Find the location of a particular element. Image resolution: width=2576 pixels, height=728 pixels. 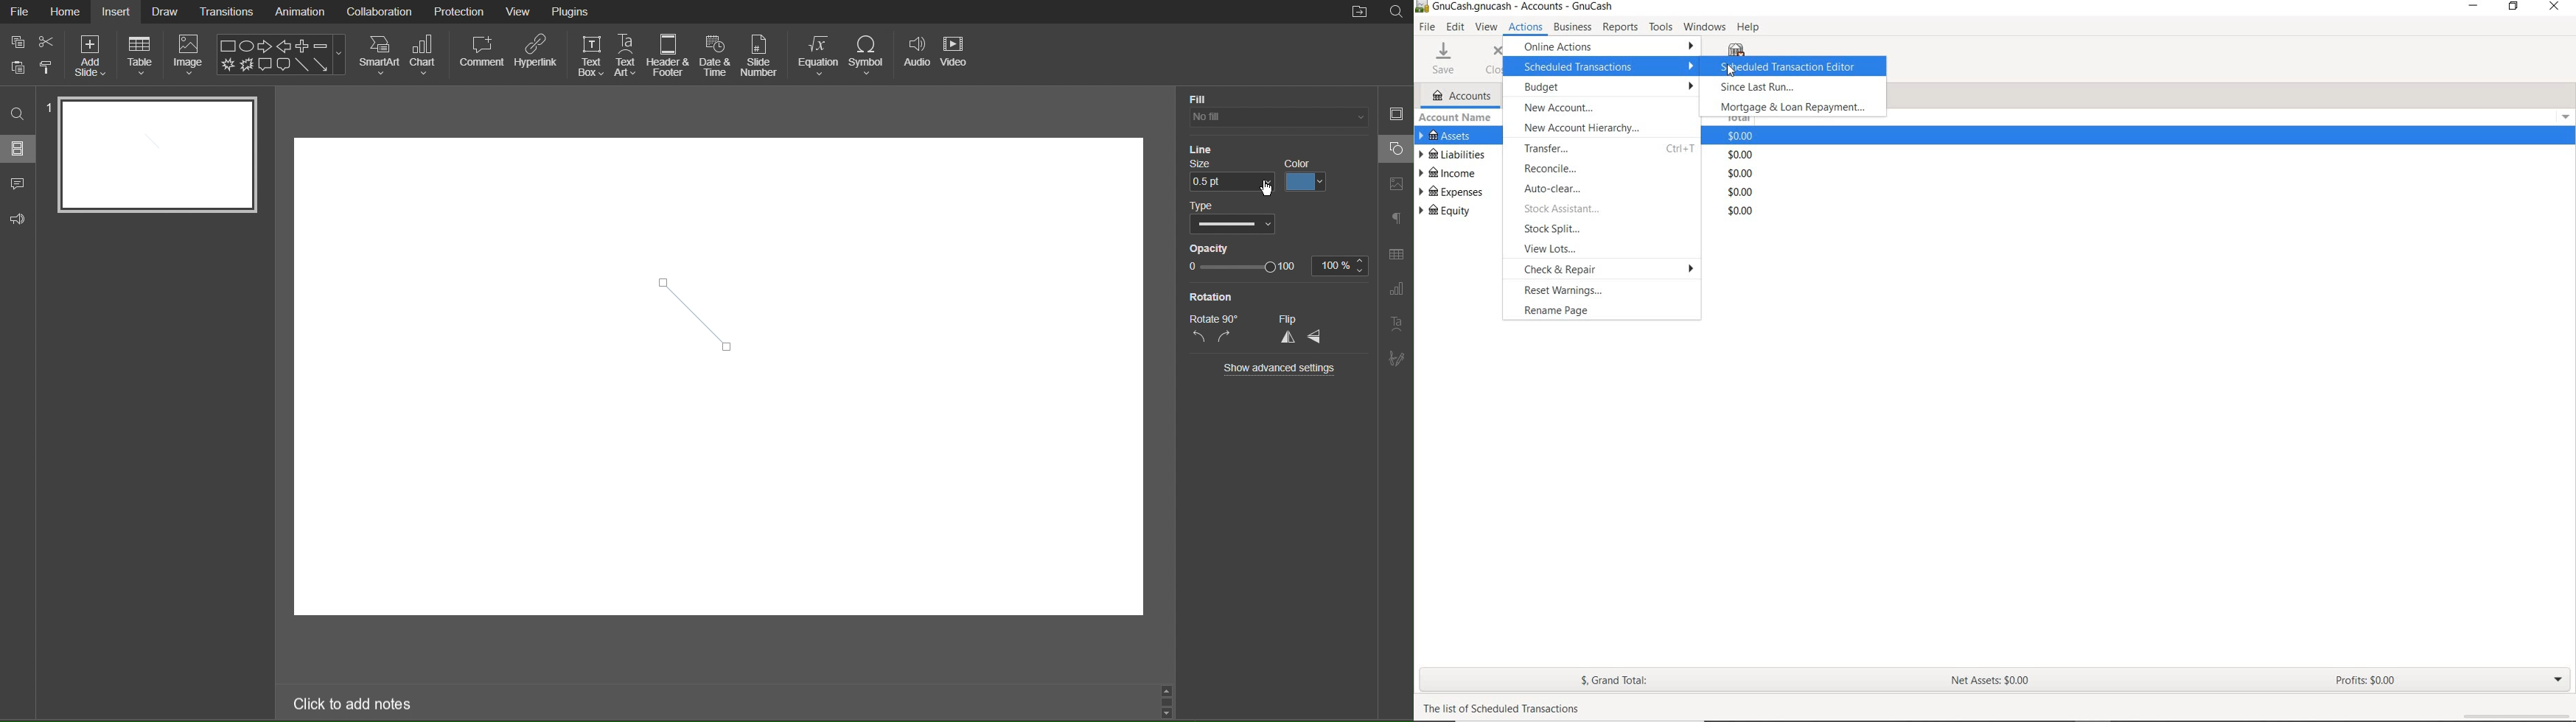

Type line is located at coordinates (1238, 225).